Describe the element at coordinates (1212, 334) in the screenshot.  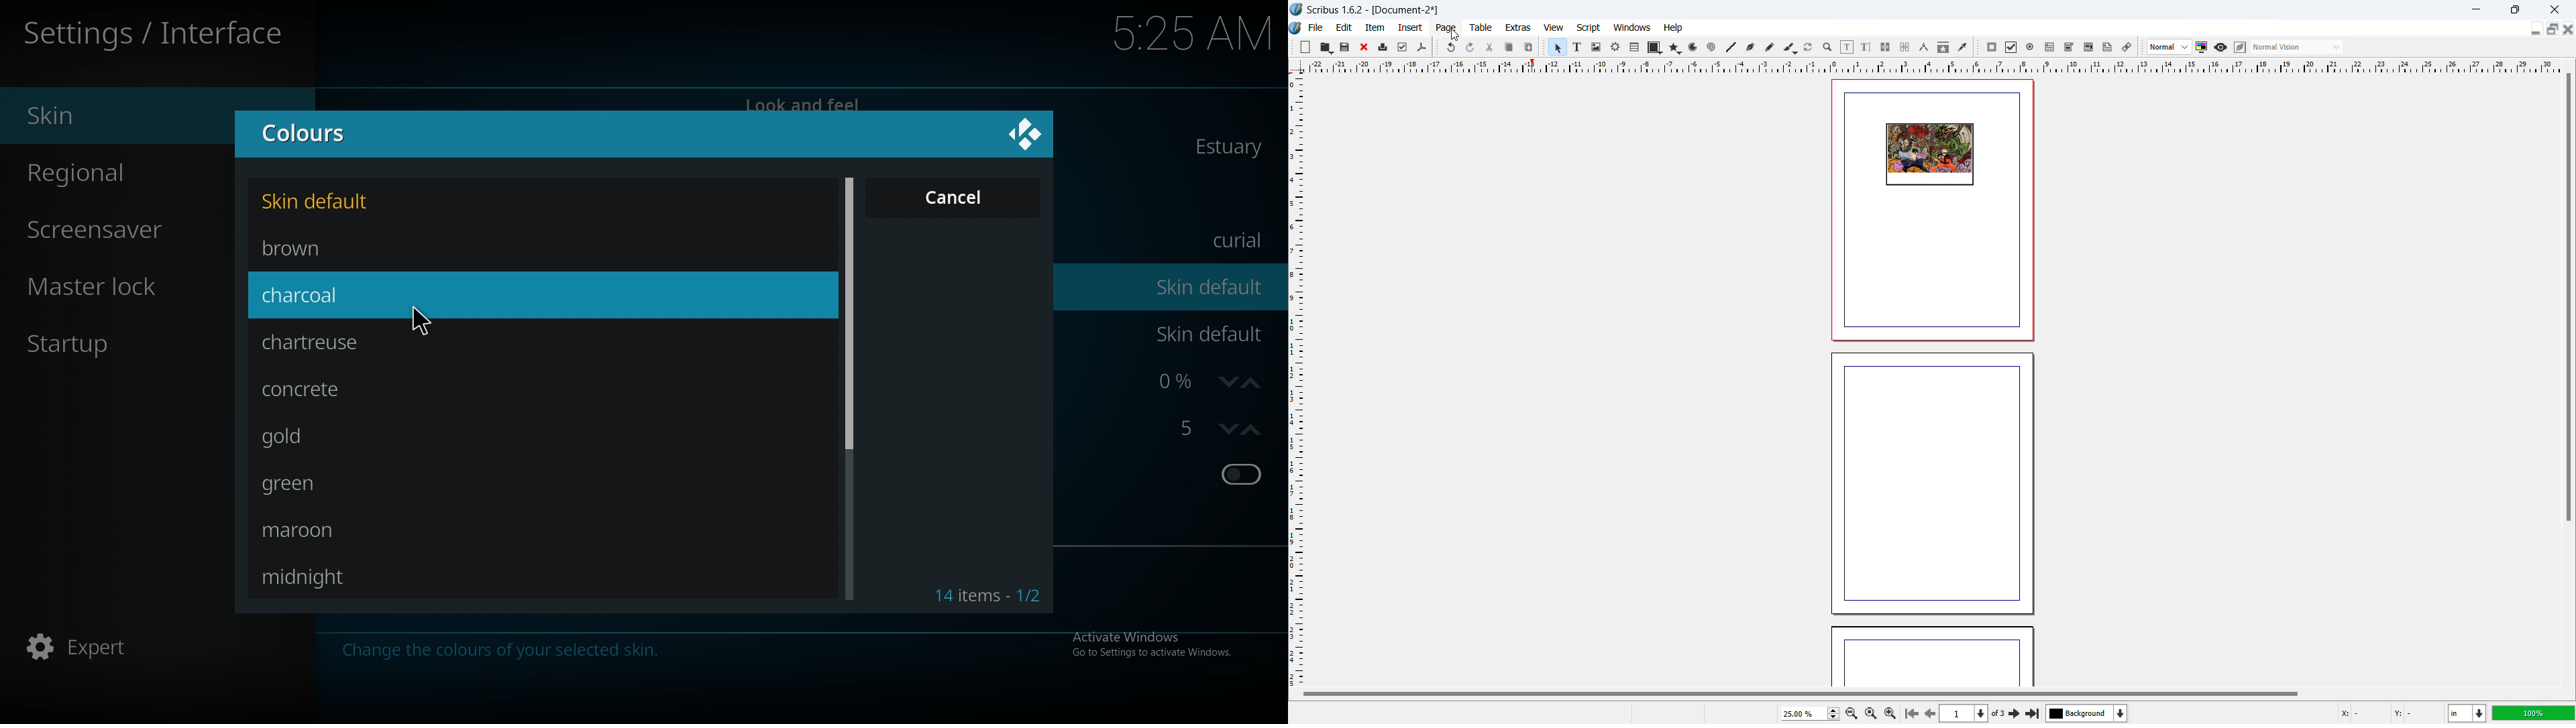
I see `skin default` at that location.